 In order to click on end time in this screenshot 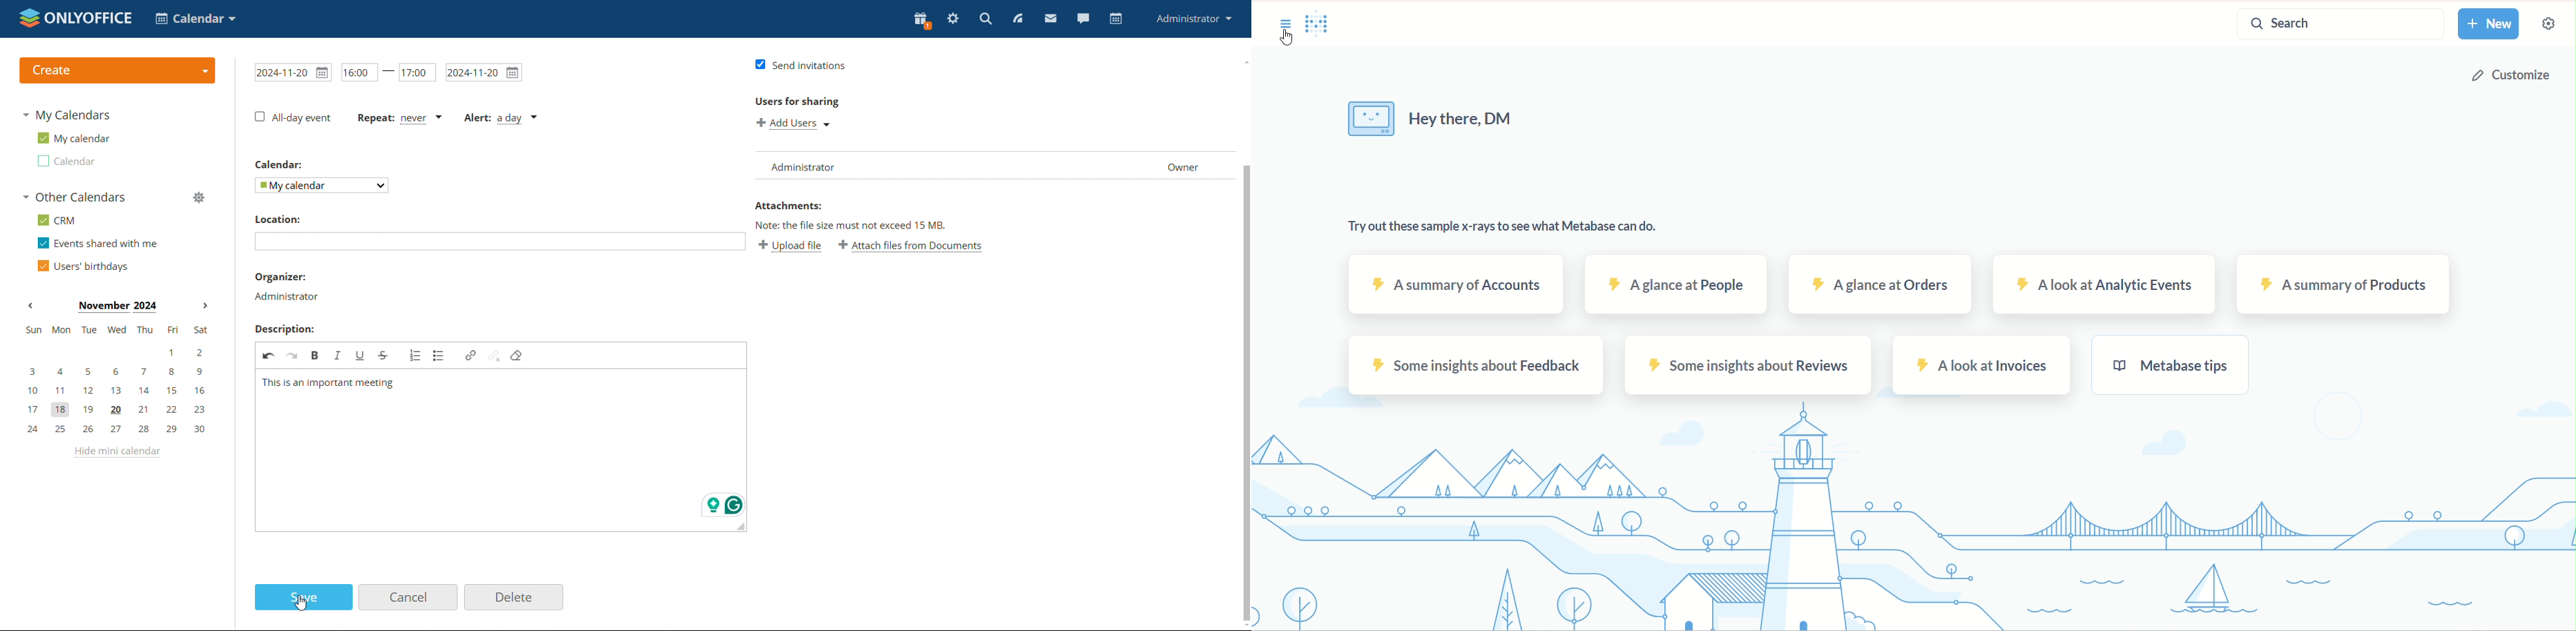, I will do `click(417, 72)`.